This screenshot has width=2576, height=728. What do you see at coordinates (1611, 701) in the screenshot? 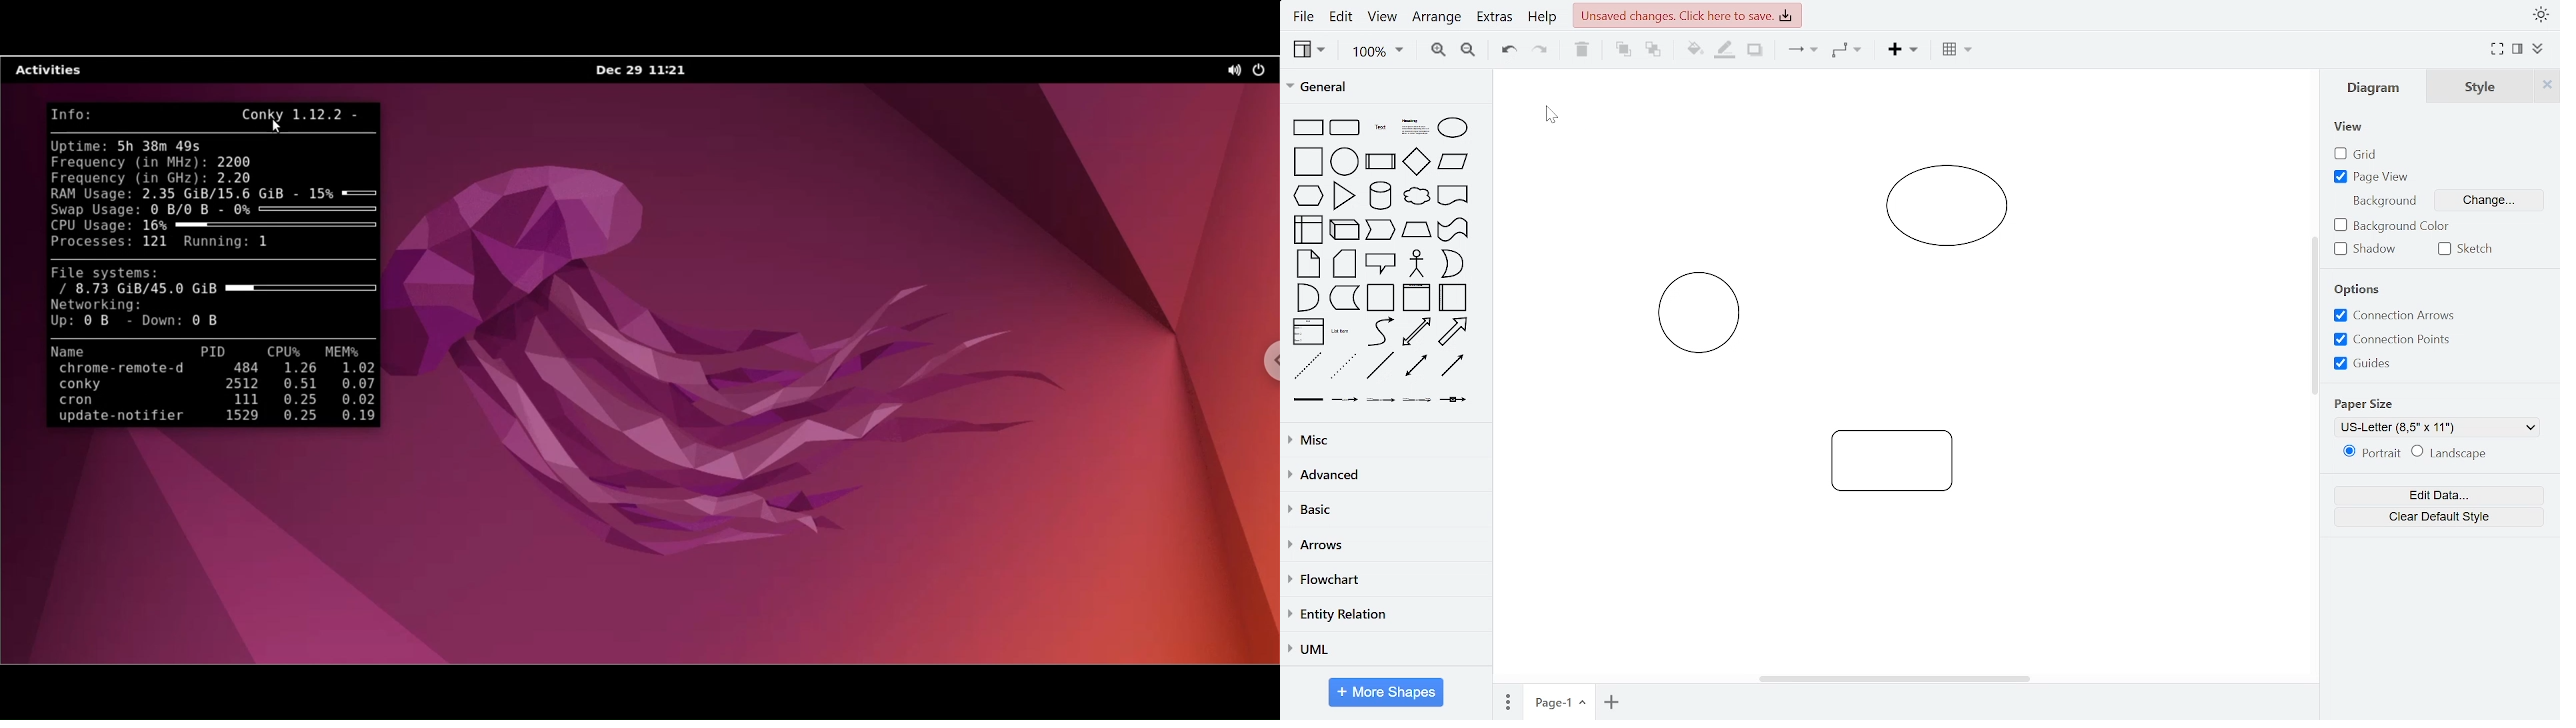
I see `insert page` at bounding box center [1611, 701].